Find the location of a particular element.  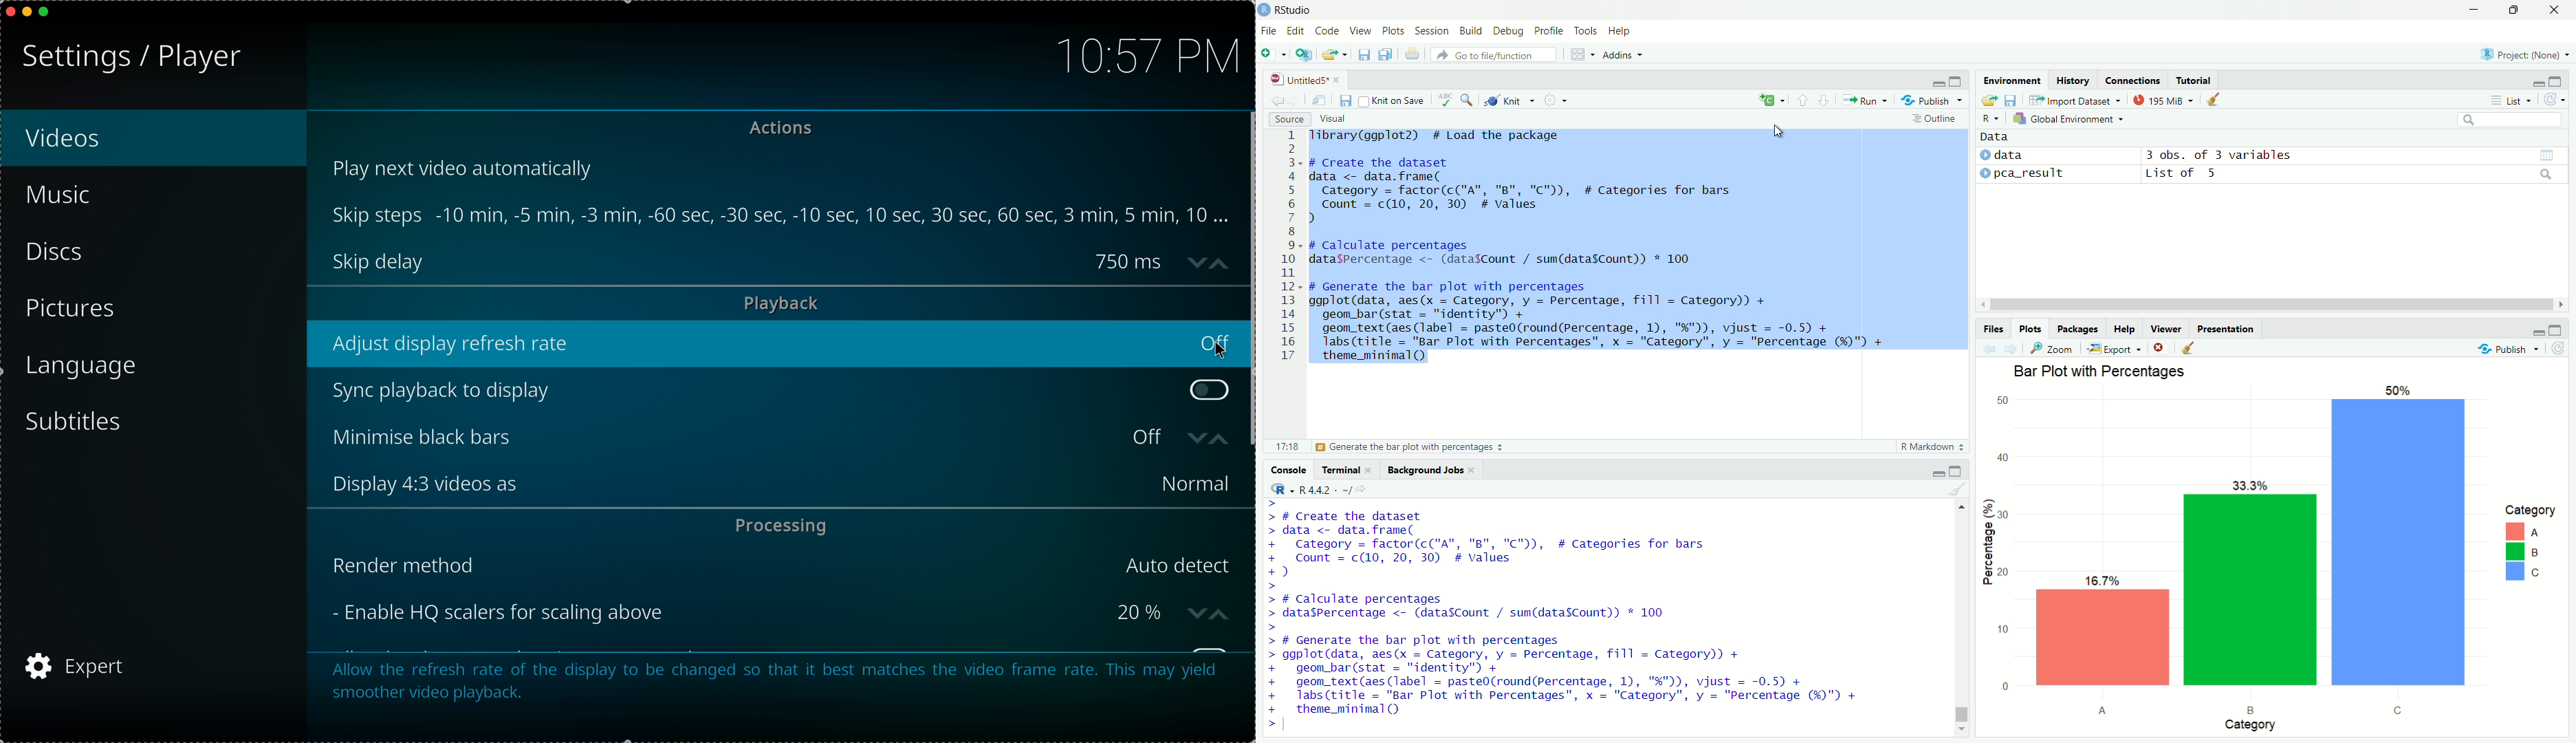

discs is located at coordinates (61, 252).